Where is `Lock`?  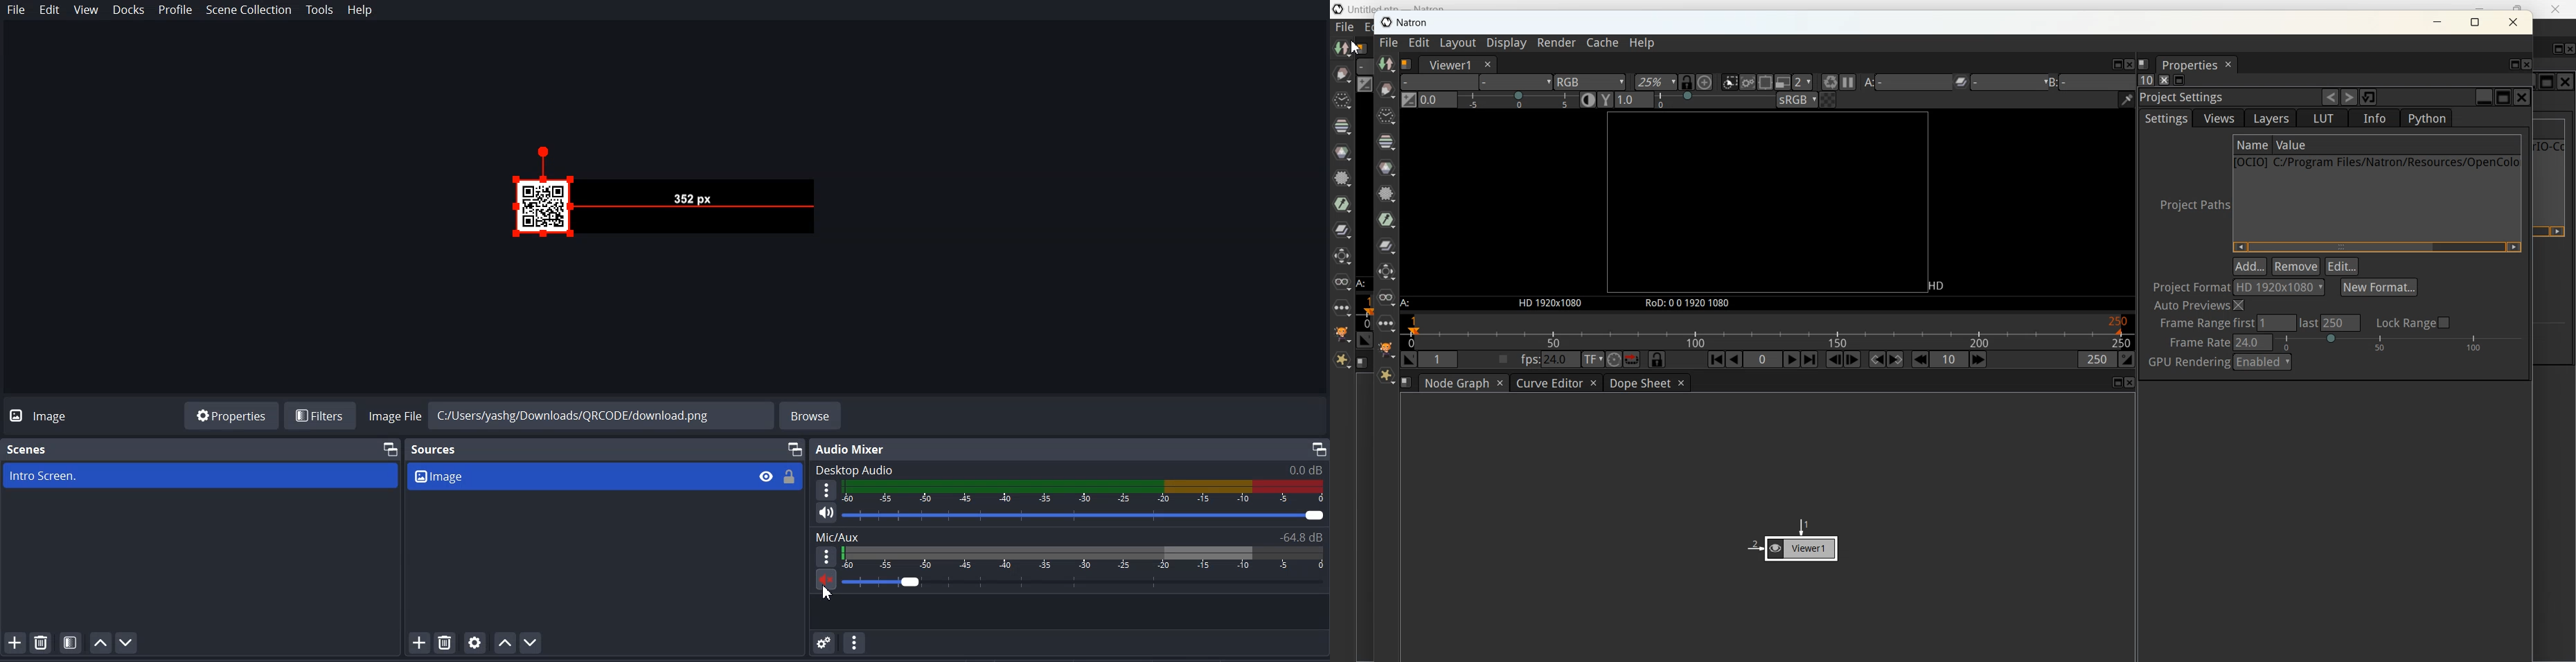
Lock is located at coordinates (789, 476).